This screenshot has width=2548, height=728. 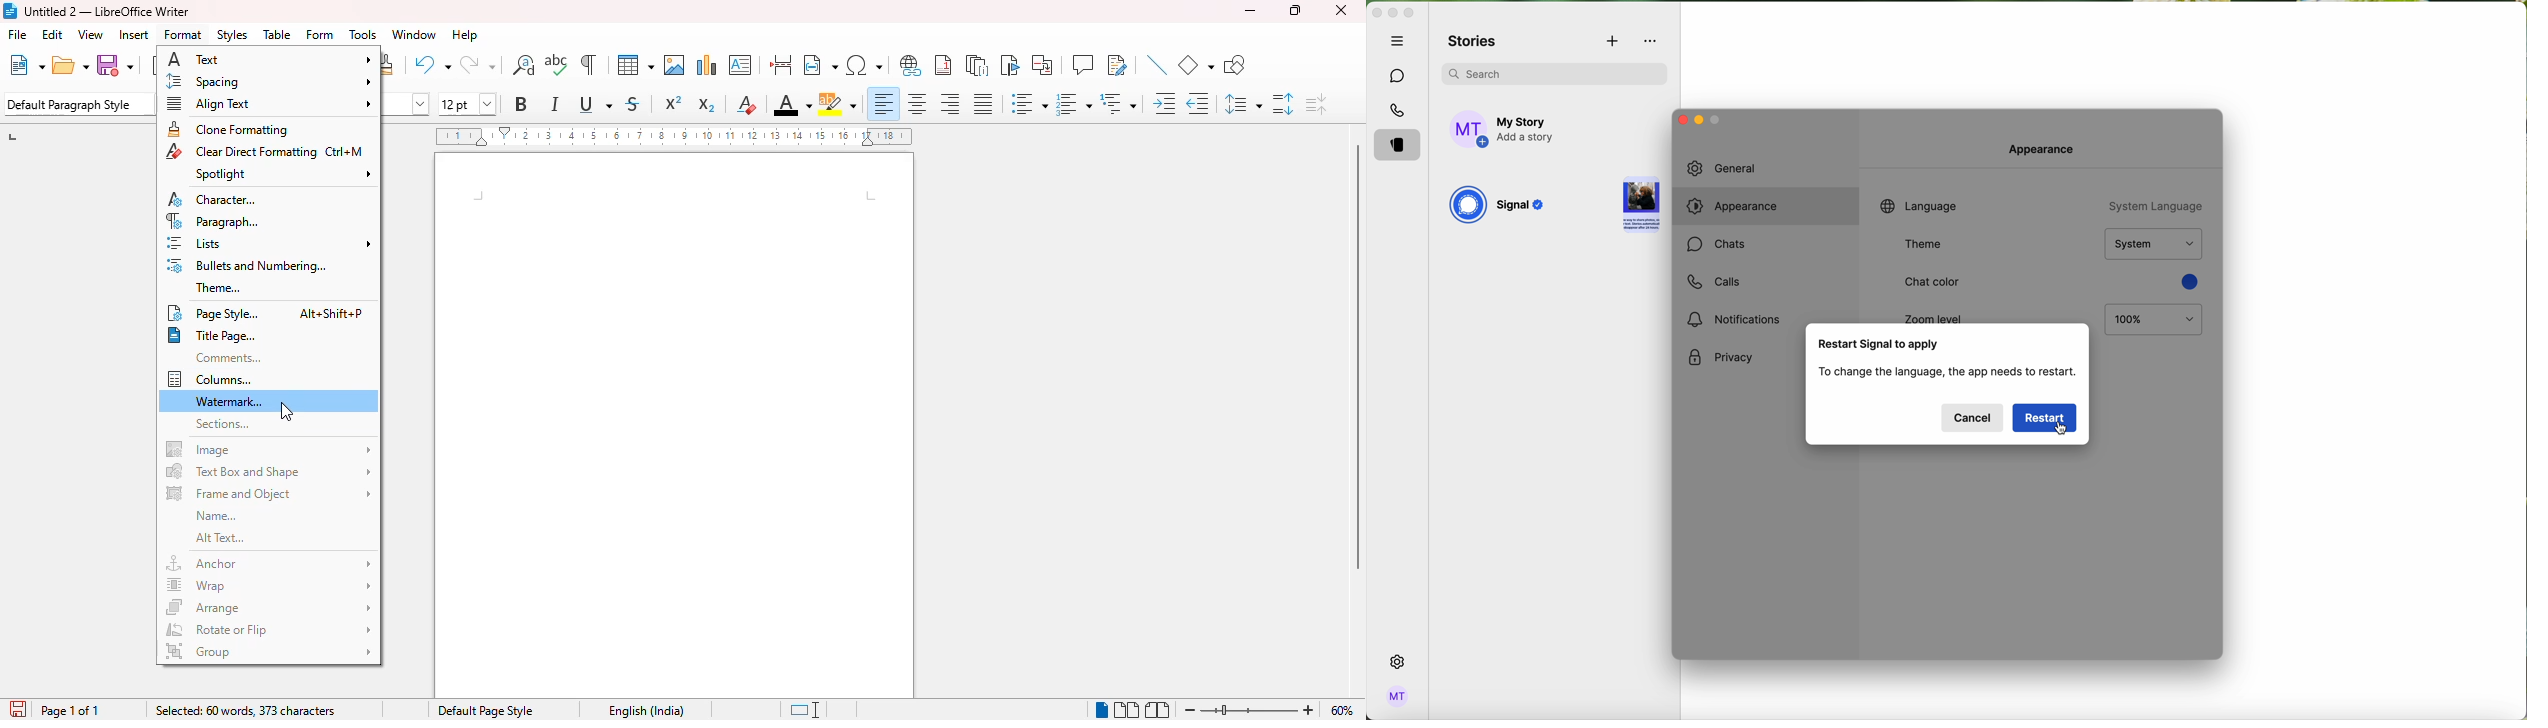 What do you see at coordinates (673, 102) in the screenshot?
I see `superscript` at bounding box center [673, 102].